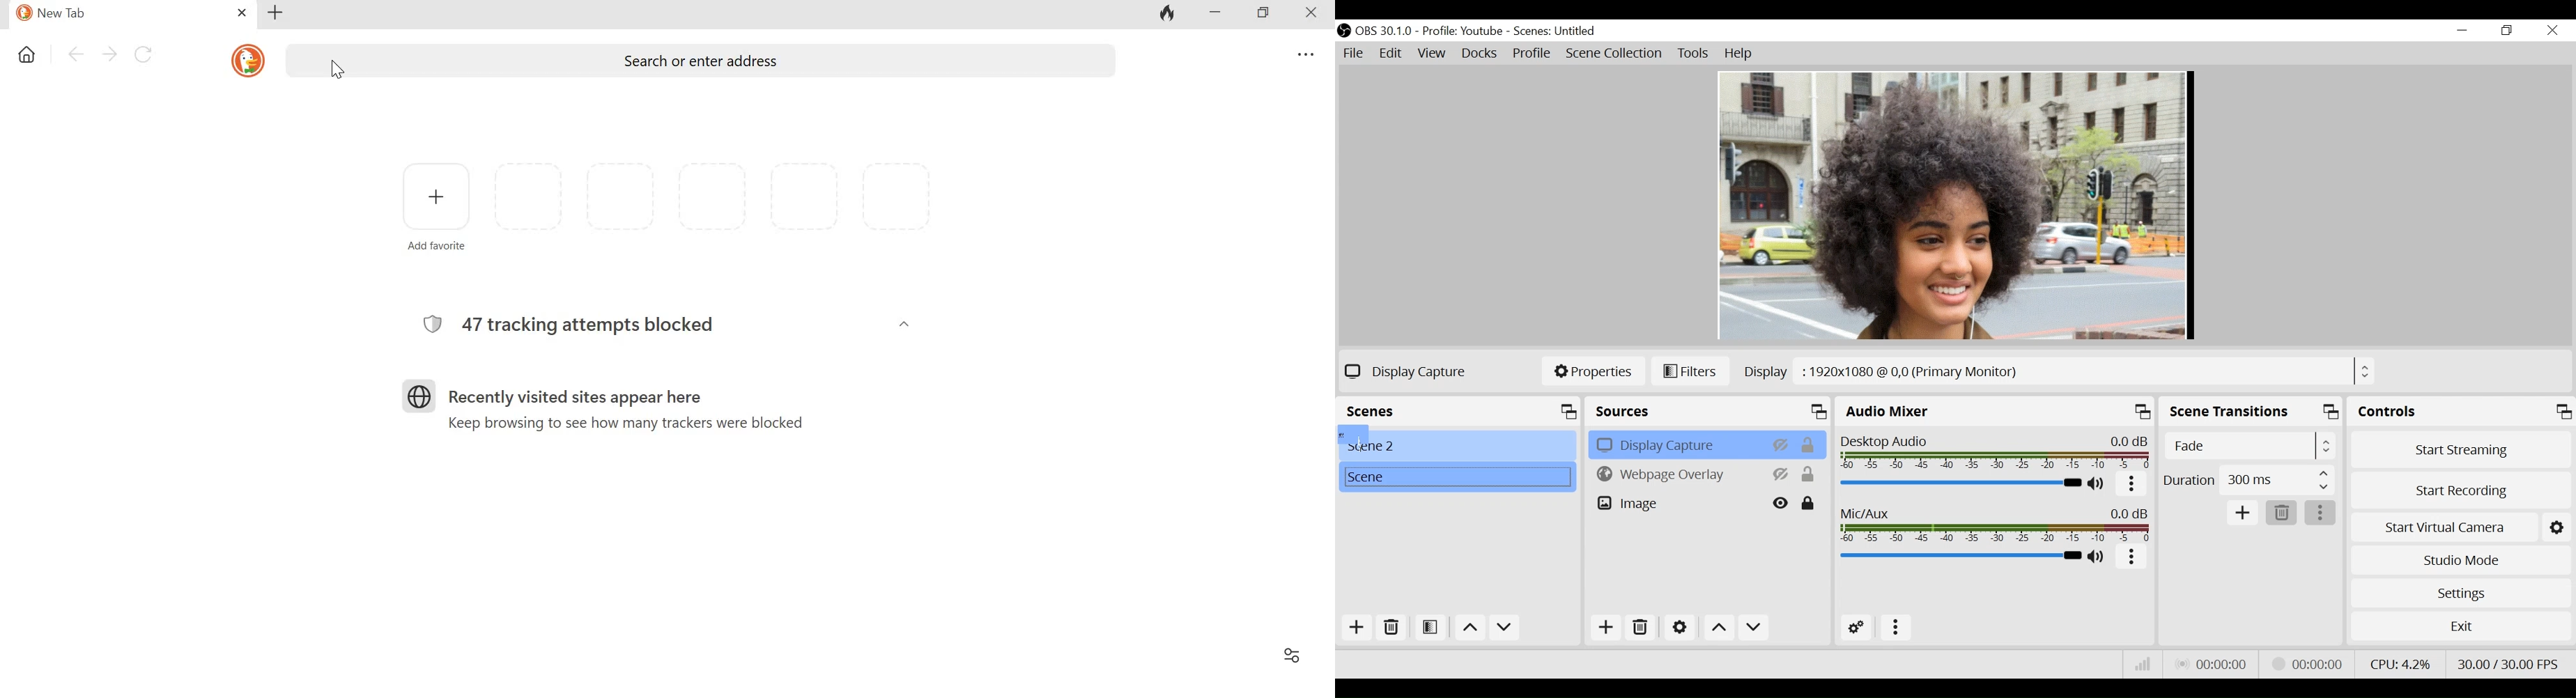 This screenshot has width=2576, height=700. Describe the element at coordinates (1753, 628) in the screenshot. I see `Move down` at that location.